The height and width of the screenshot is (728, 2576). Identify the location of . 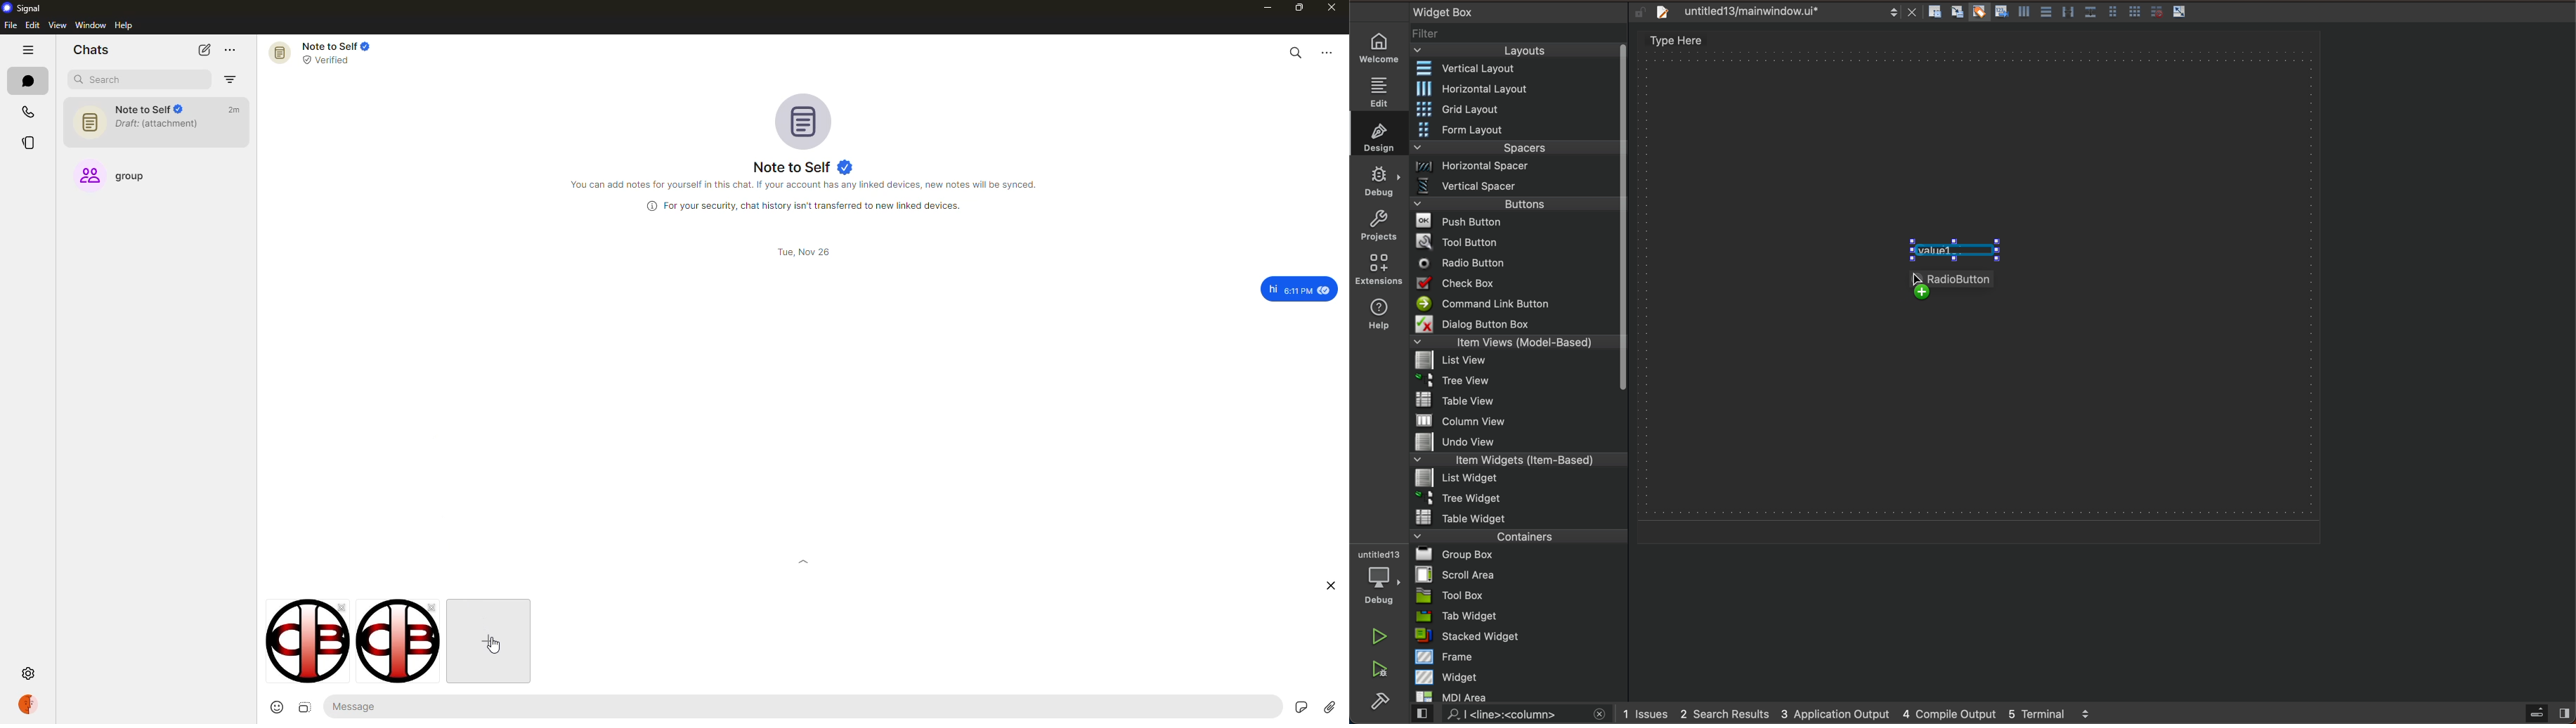
(2154, 12).